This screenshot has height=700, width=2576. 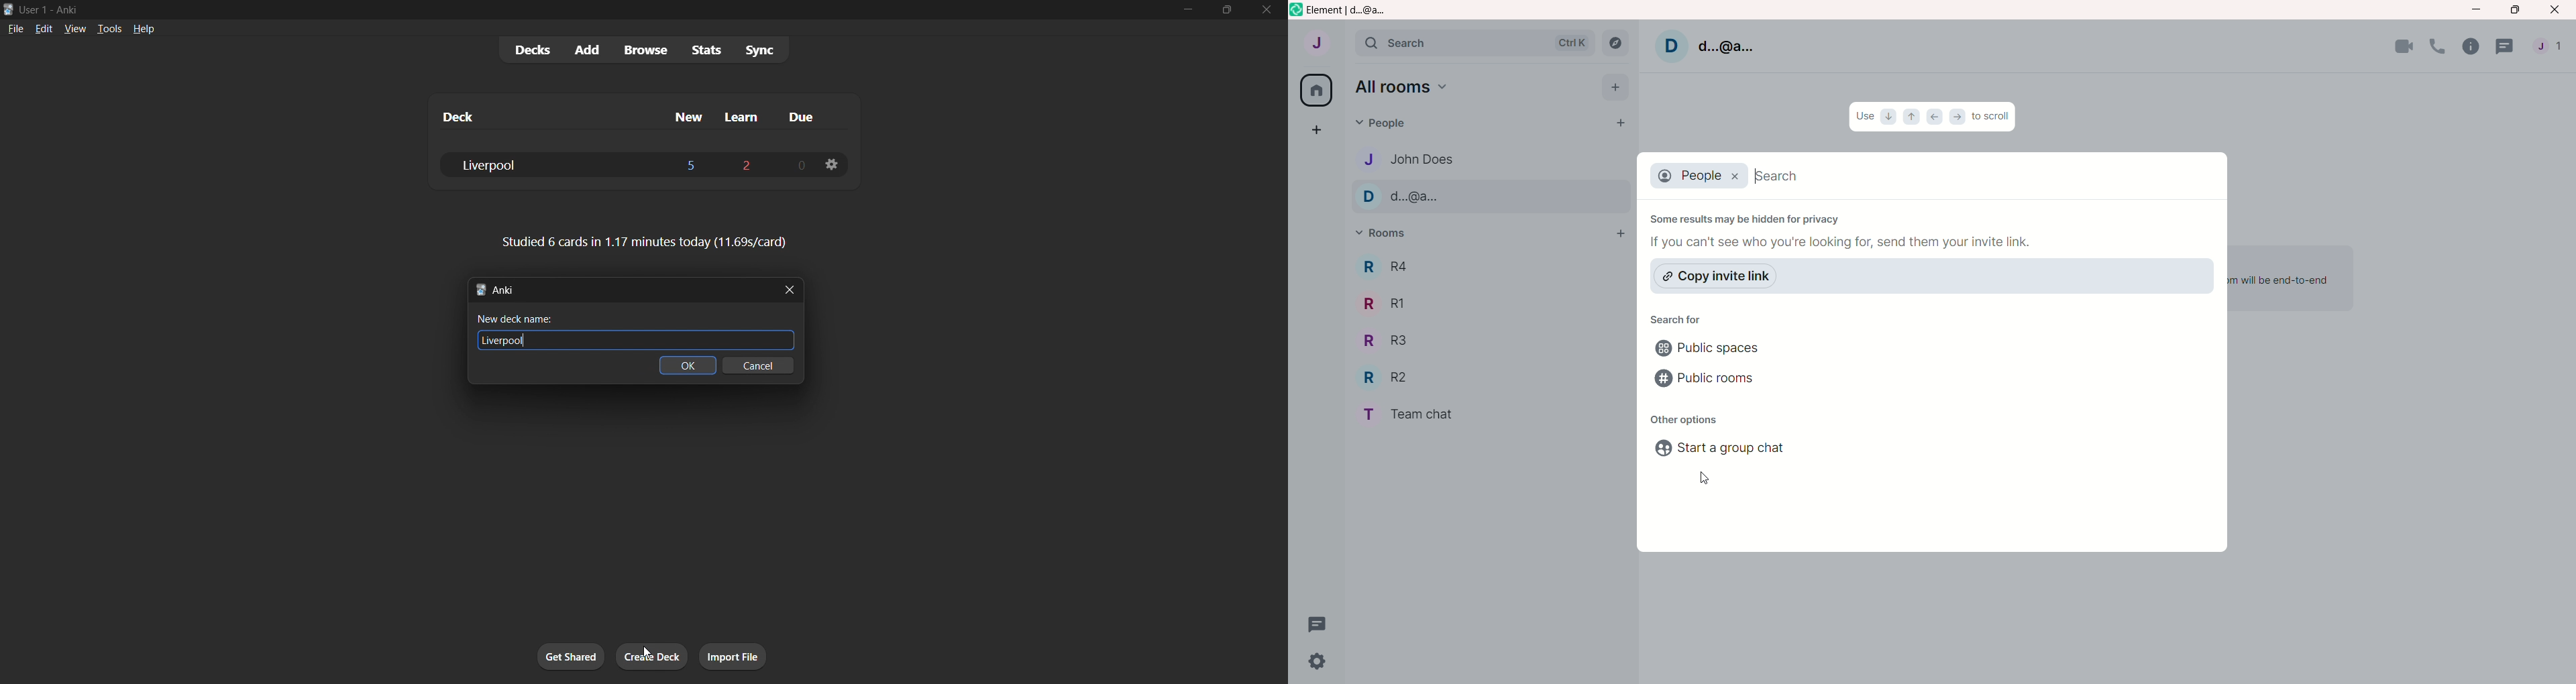 What do you see at coordinates (582, 50) in the screenshot?
I see `add` at bounding box center [582, 50].